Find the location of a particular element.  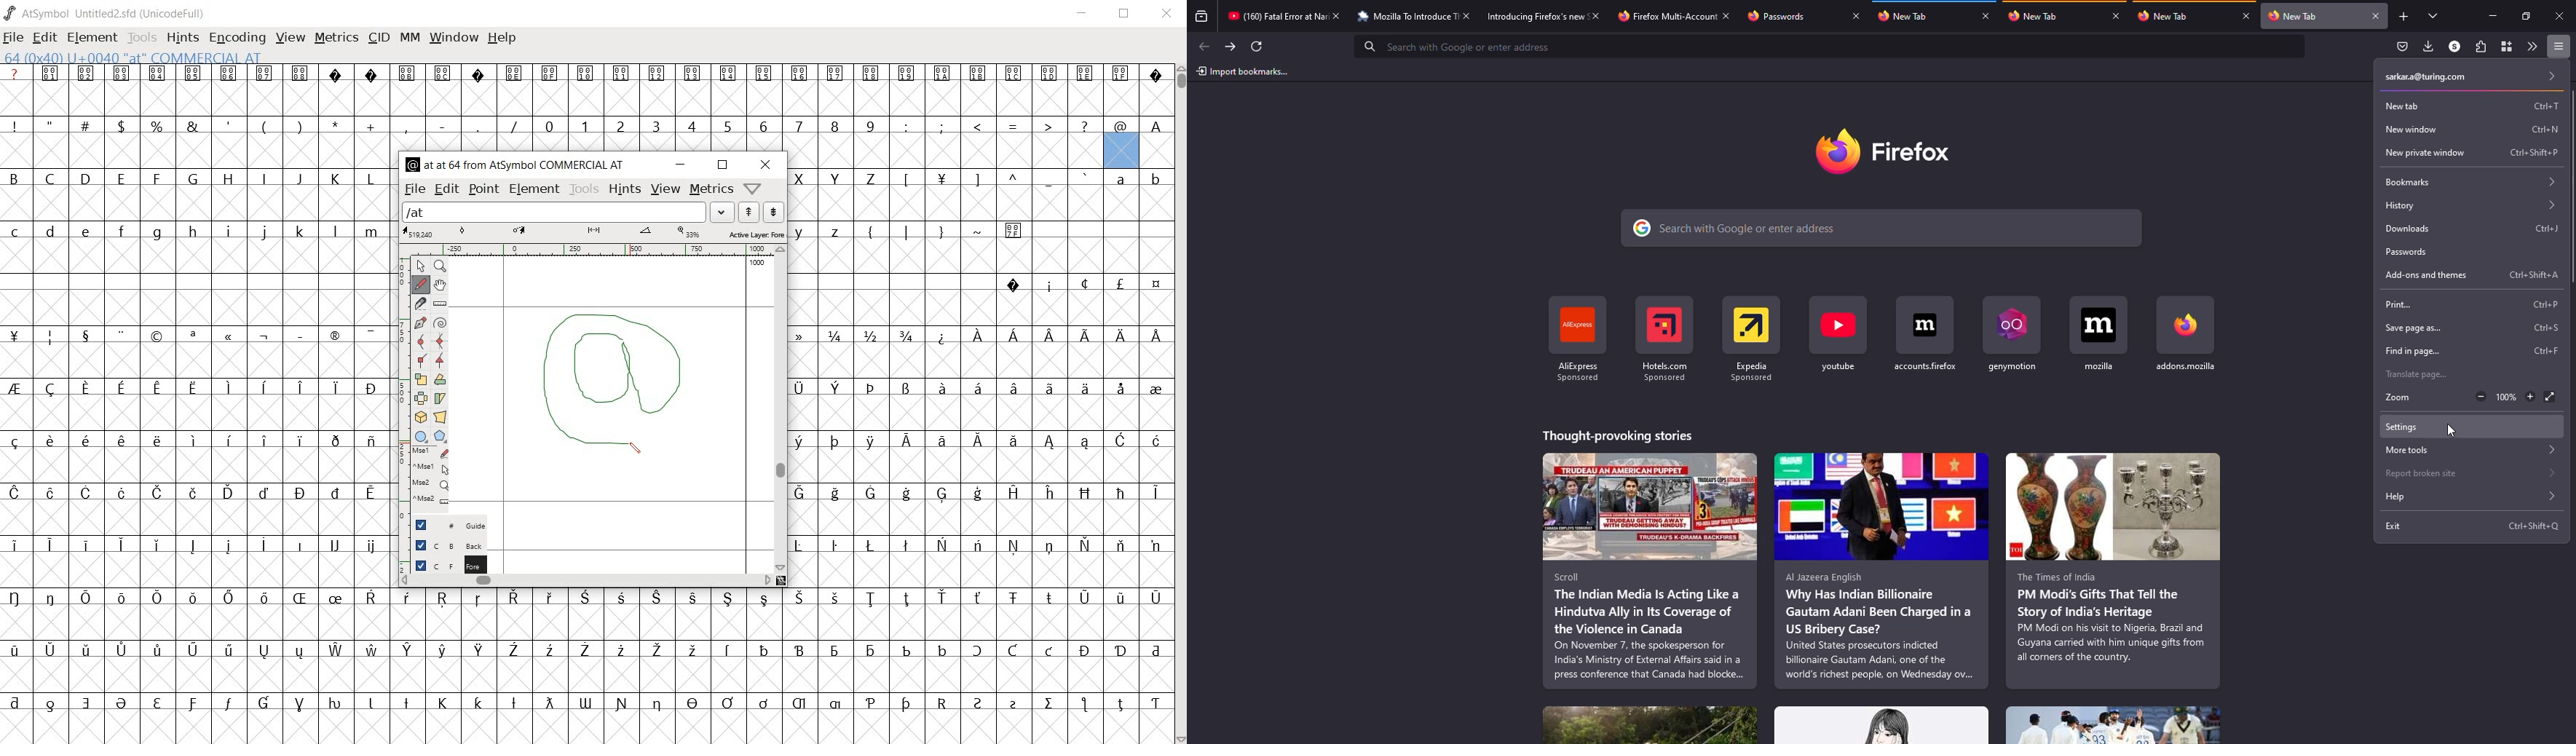

CID is located at coordinates (376, 37).